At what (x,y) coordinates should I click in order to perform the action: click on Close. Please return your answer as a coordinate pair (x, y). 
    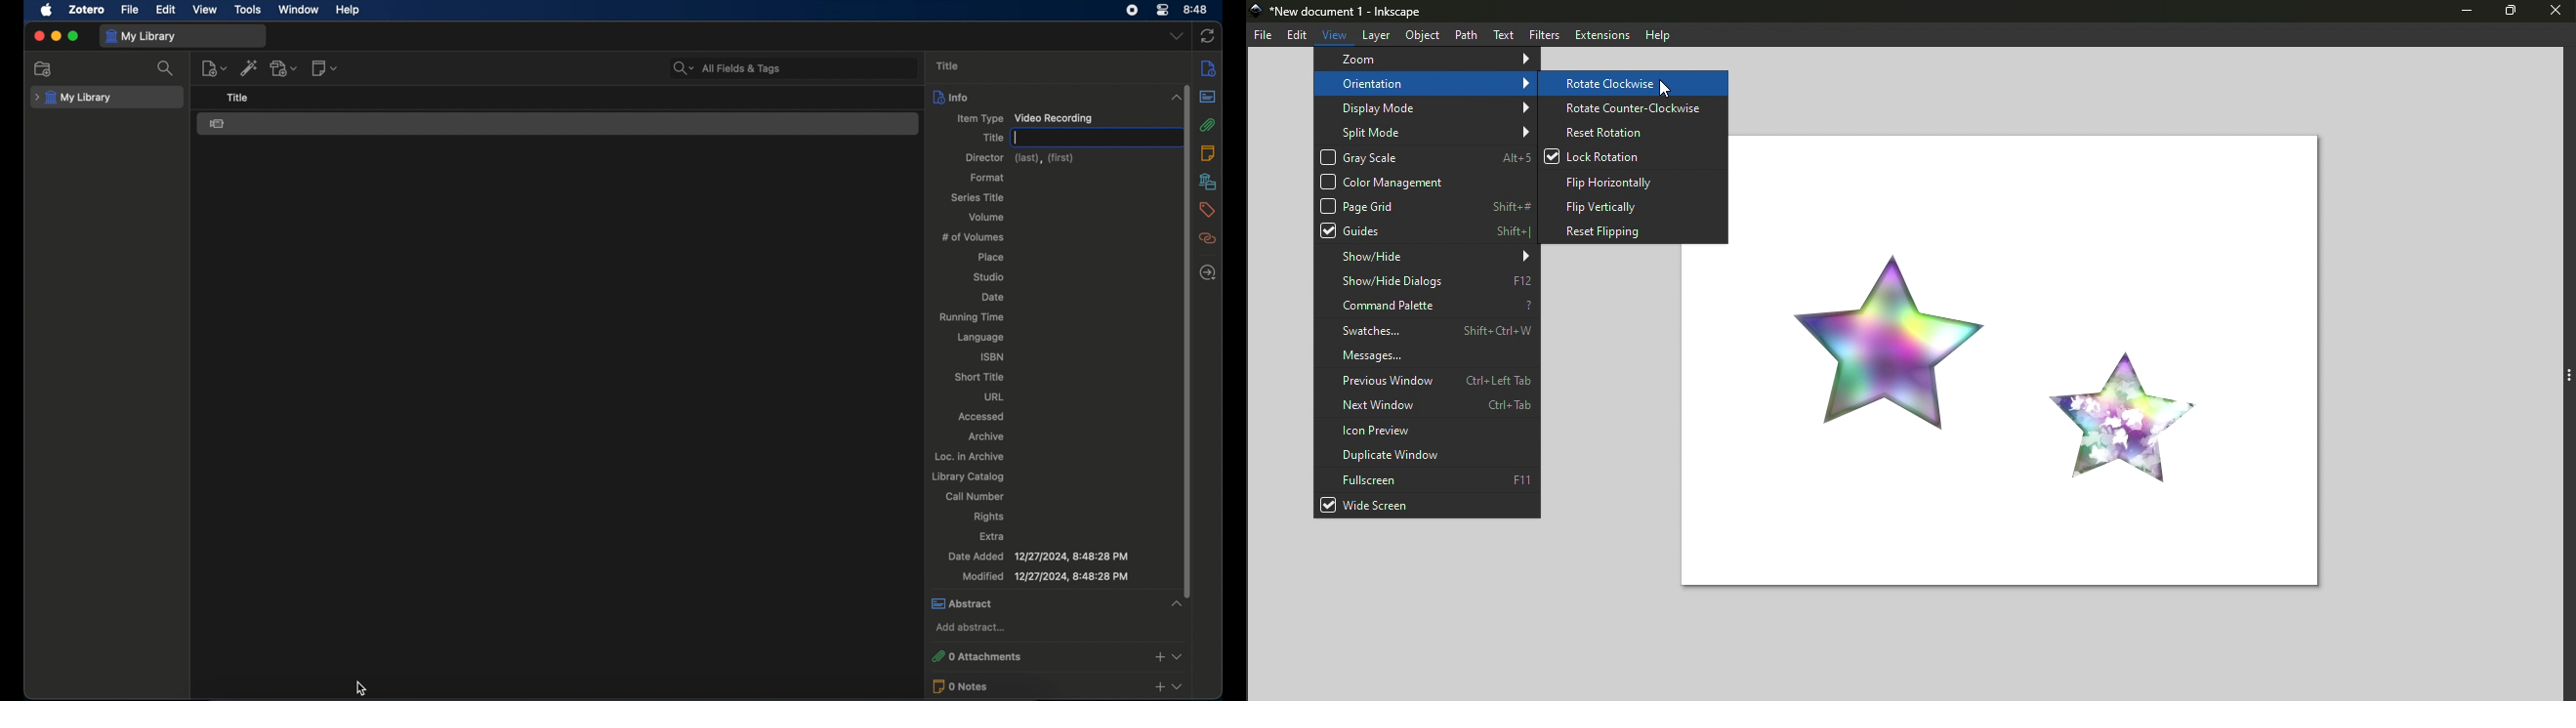
    Looking at the image, I should click on (2554, 13).